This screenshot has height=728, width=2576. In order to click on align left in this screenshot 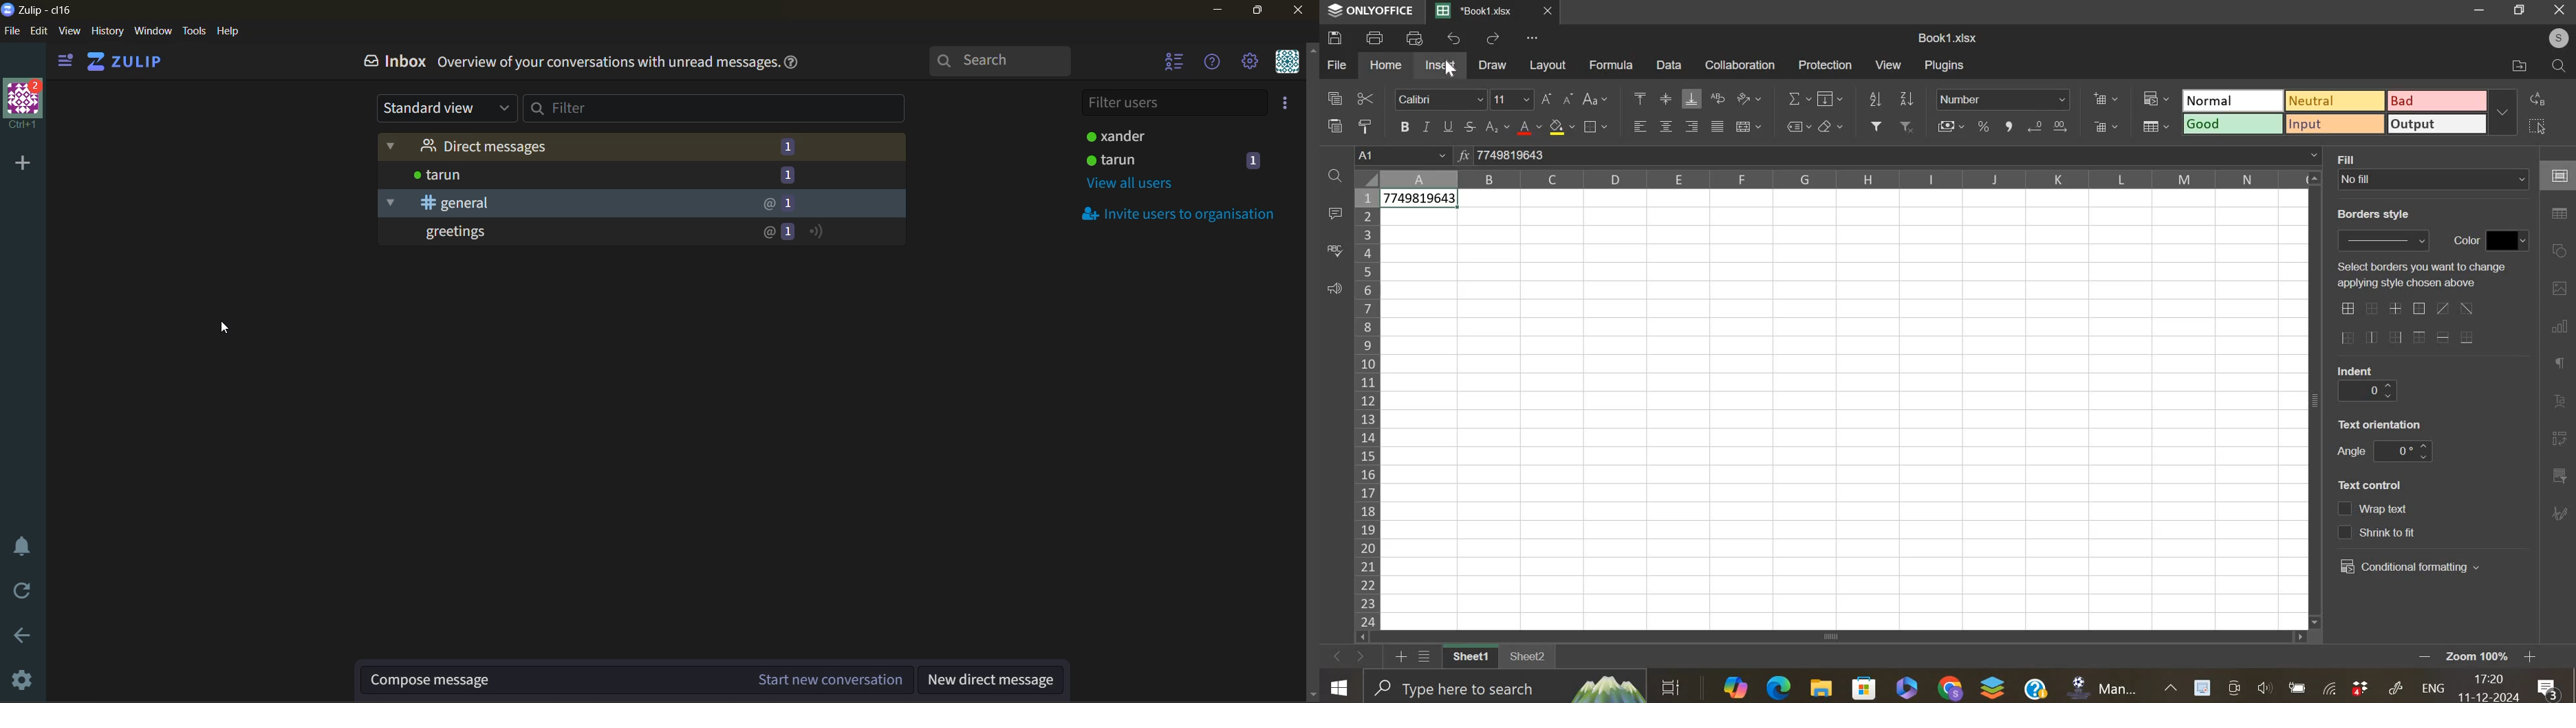, I will do `click(1640, 126)`.